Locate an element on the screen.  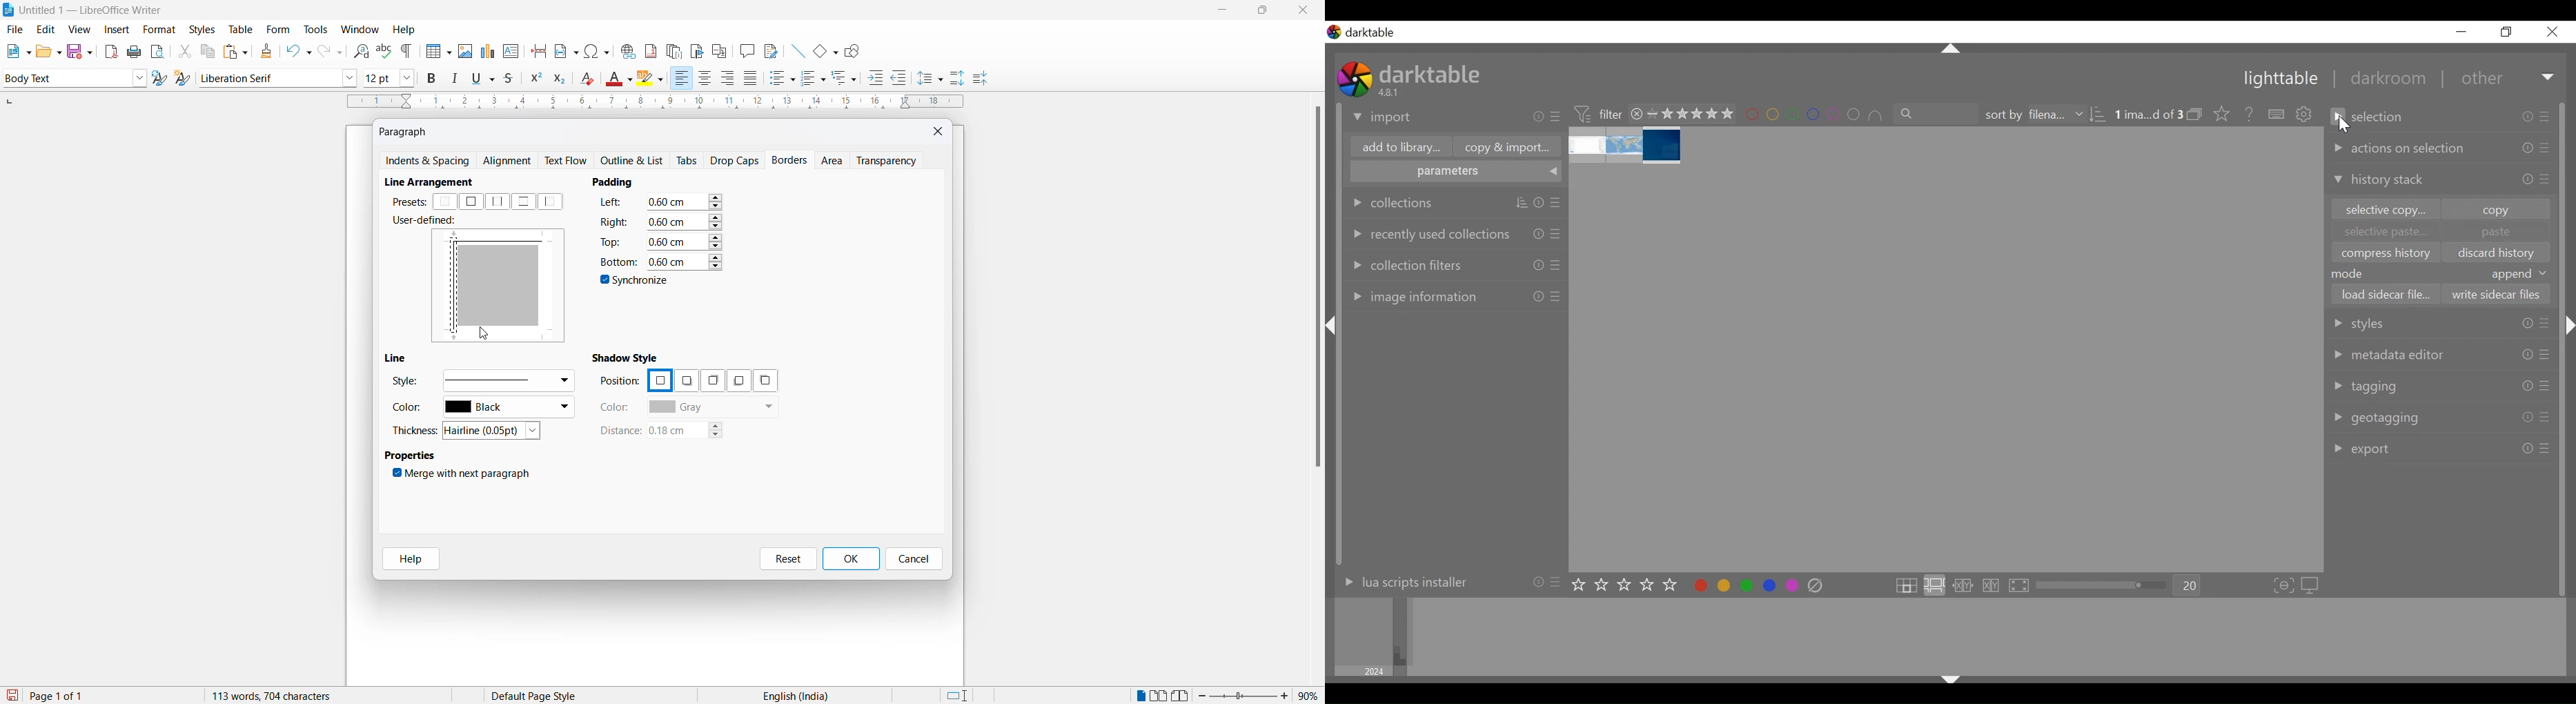
strike through is located at coordinates (513, 79).